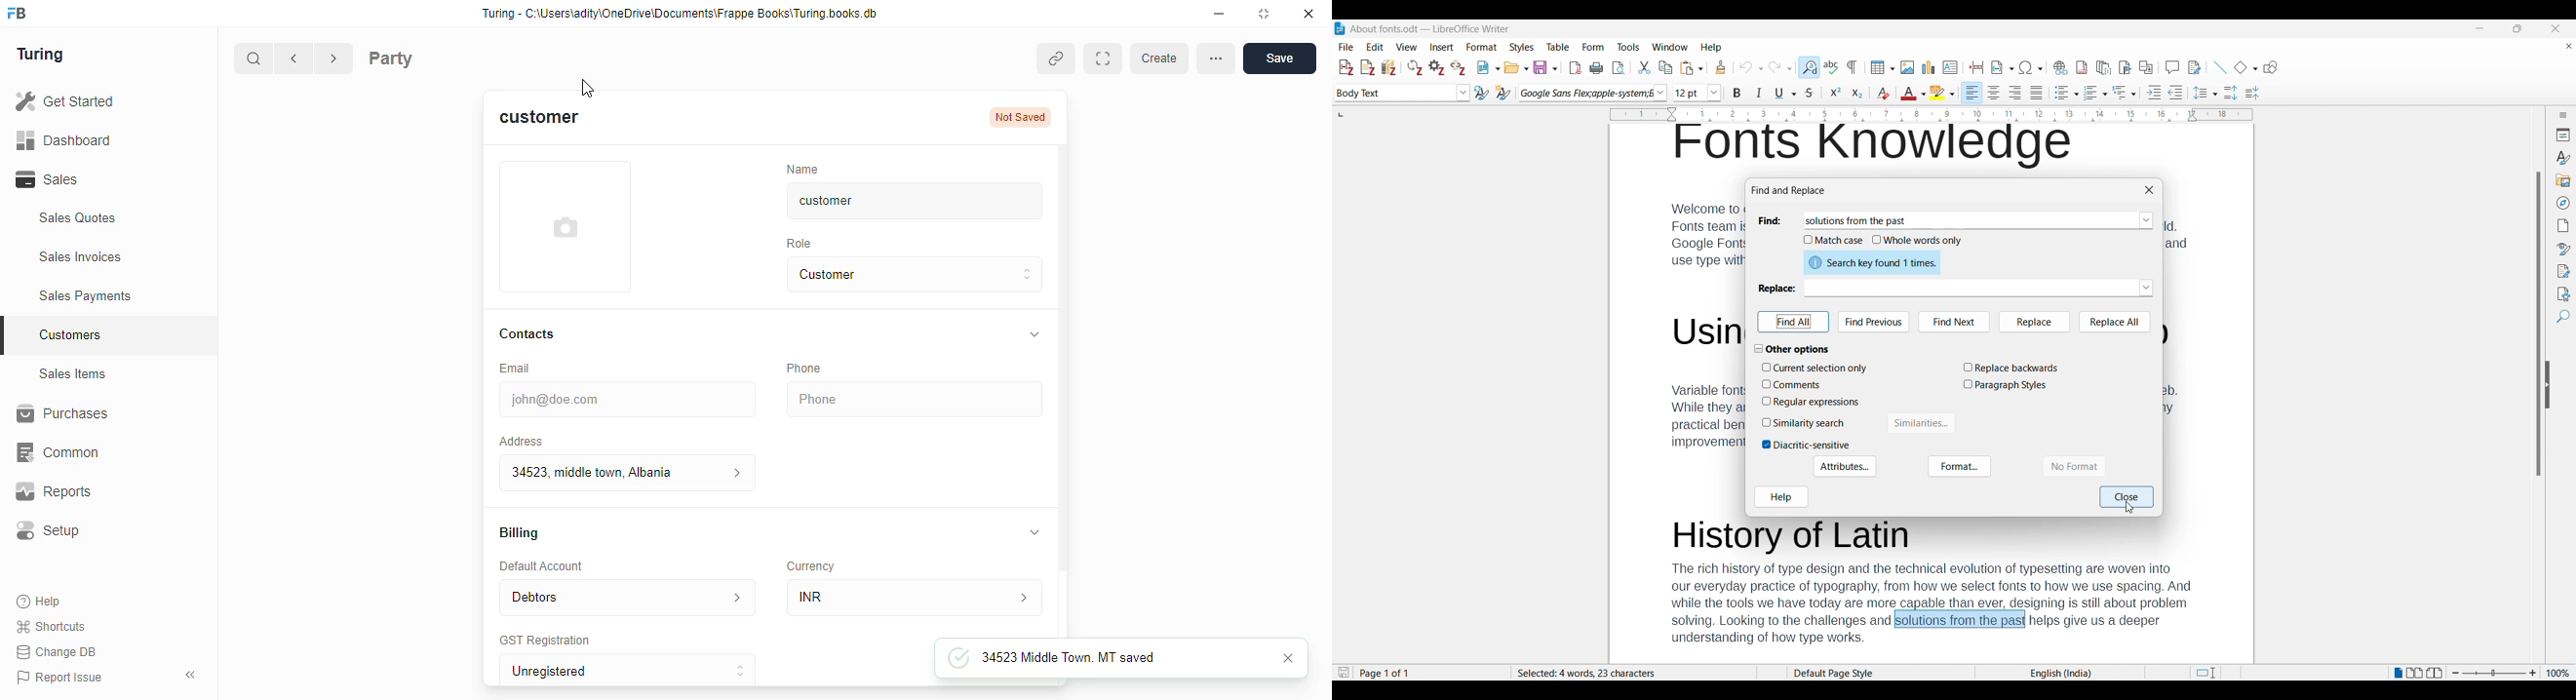 The height and width of the screenshot is (700, 2576). Describe the element at coordinates (1586, 93) in the screenshot. I see `Current font` at that location.